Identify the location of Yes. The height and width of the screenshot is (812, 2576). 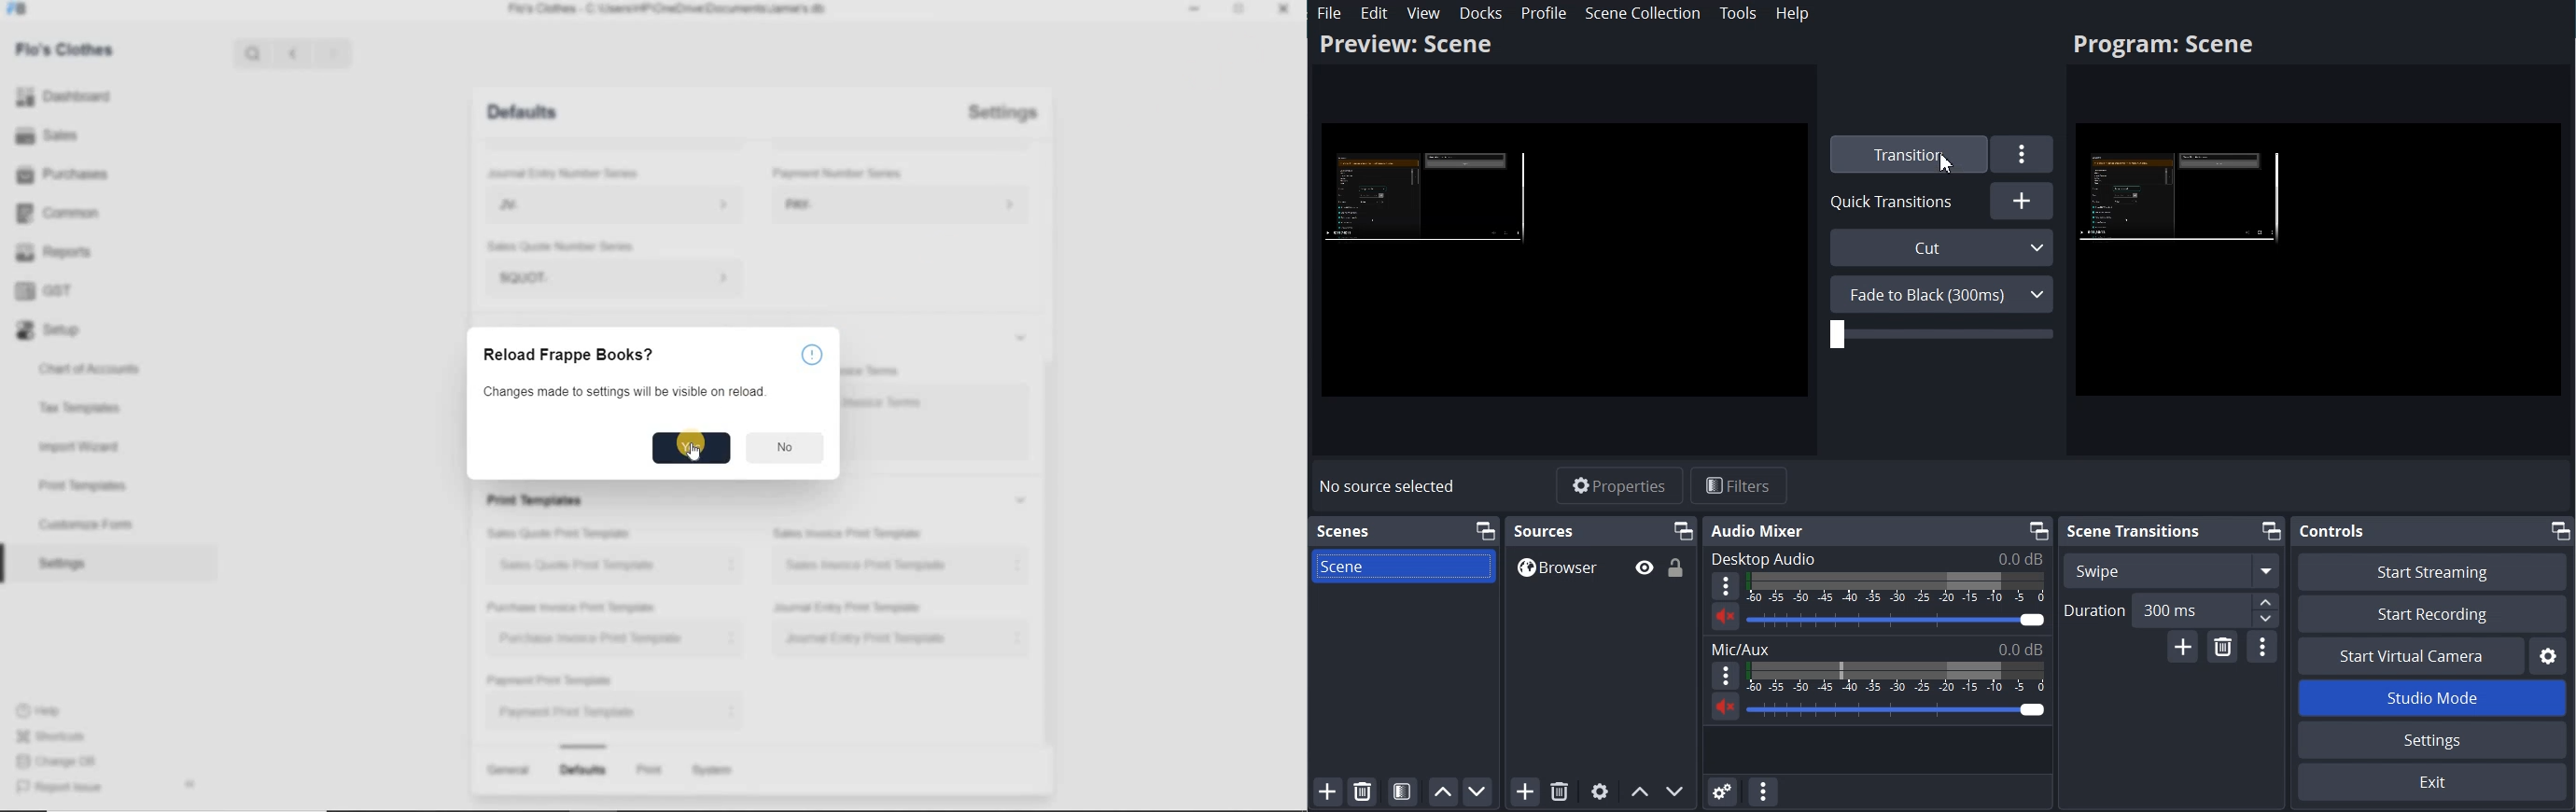
(691, 447).